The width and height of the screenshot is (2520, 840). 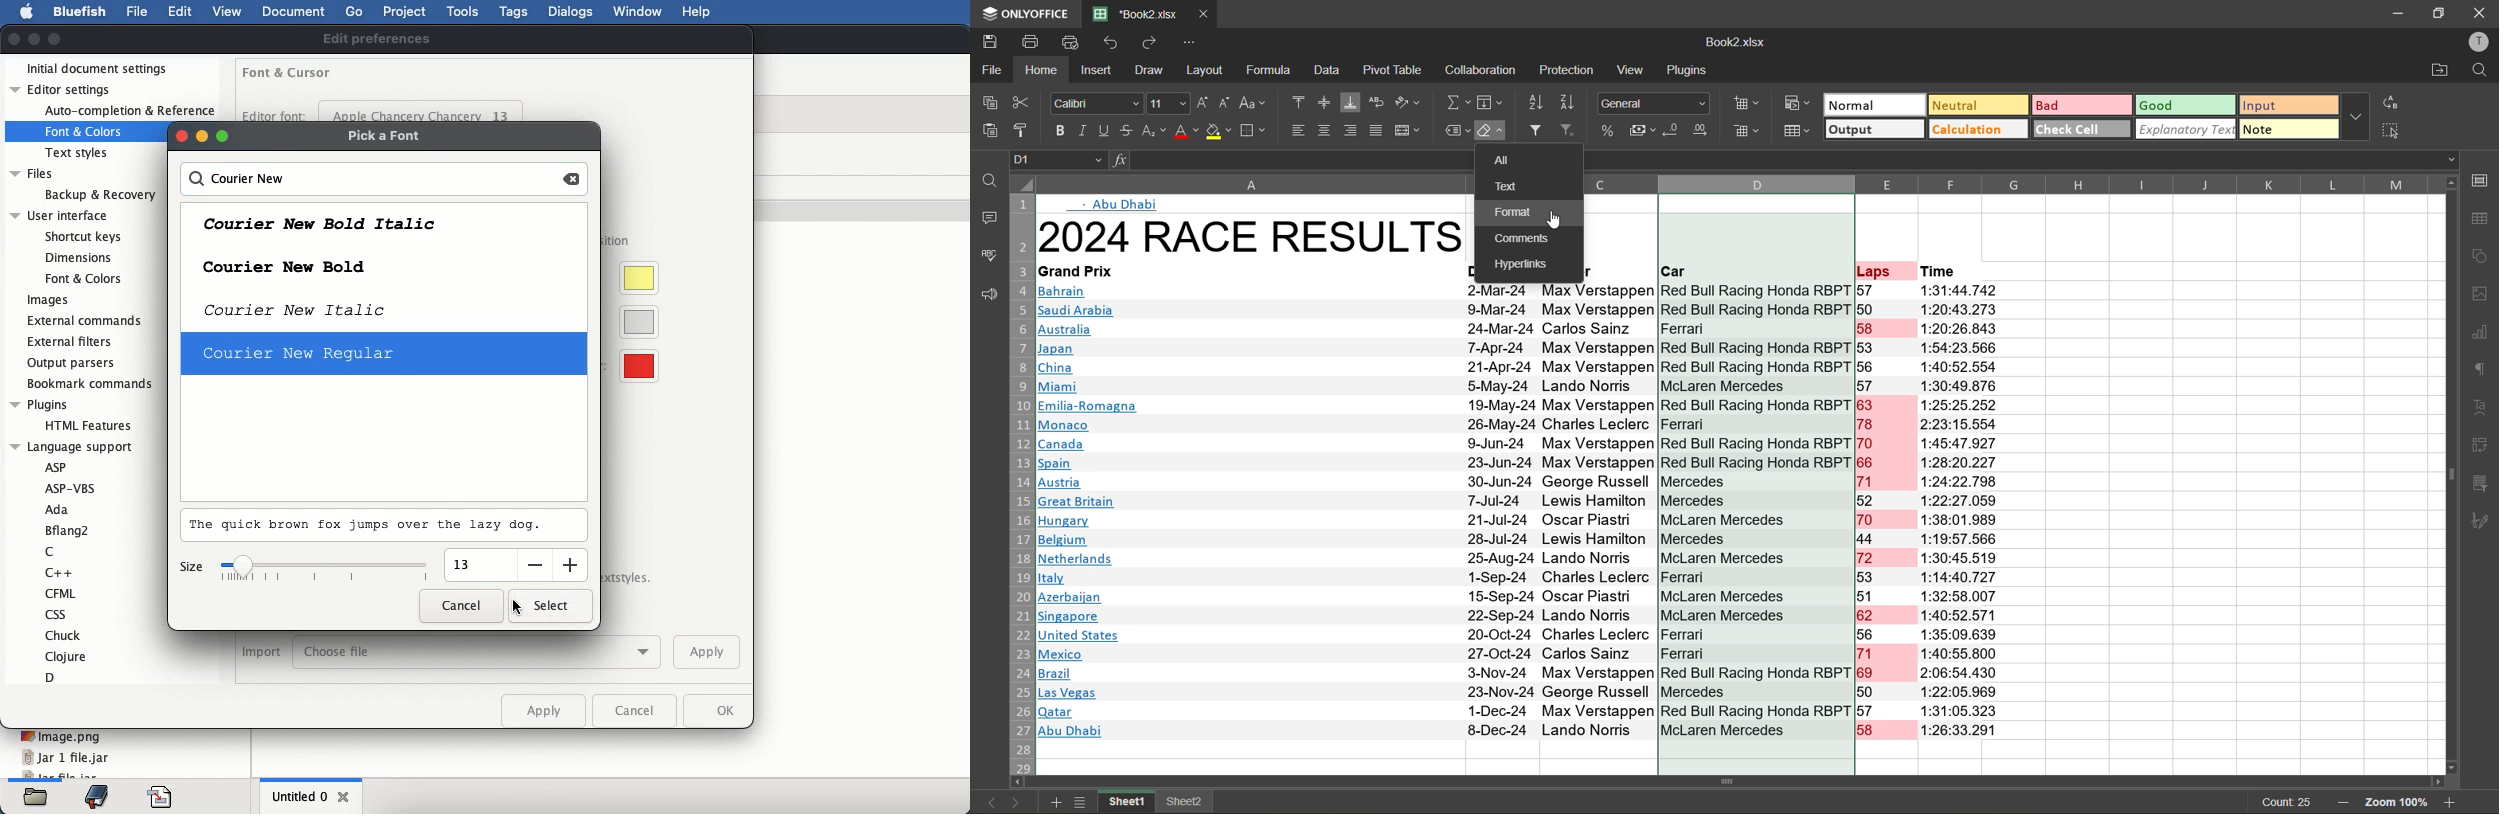 I want to click on Grand Frix, so click(x=1084, y=272).